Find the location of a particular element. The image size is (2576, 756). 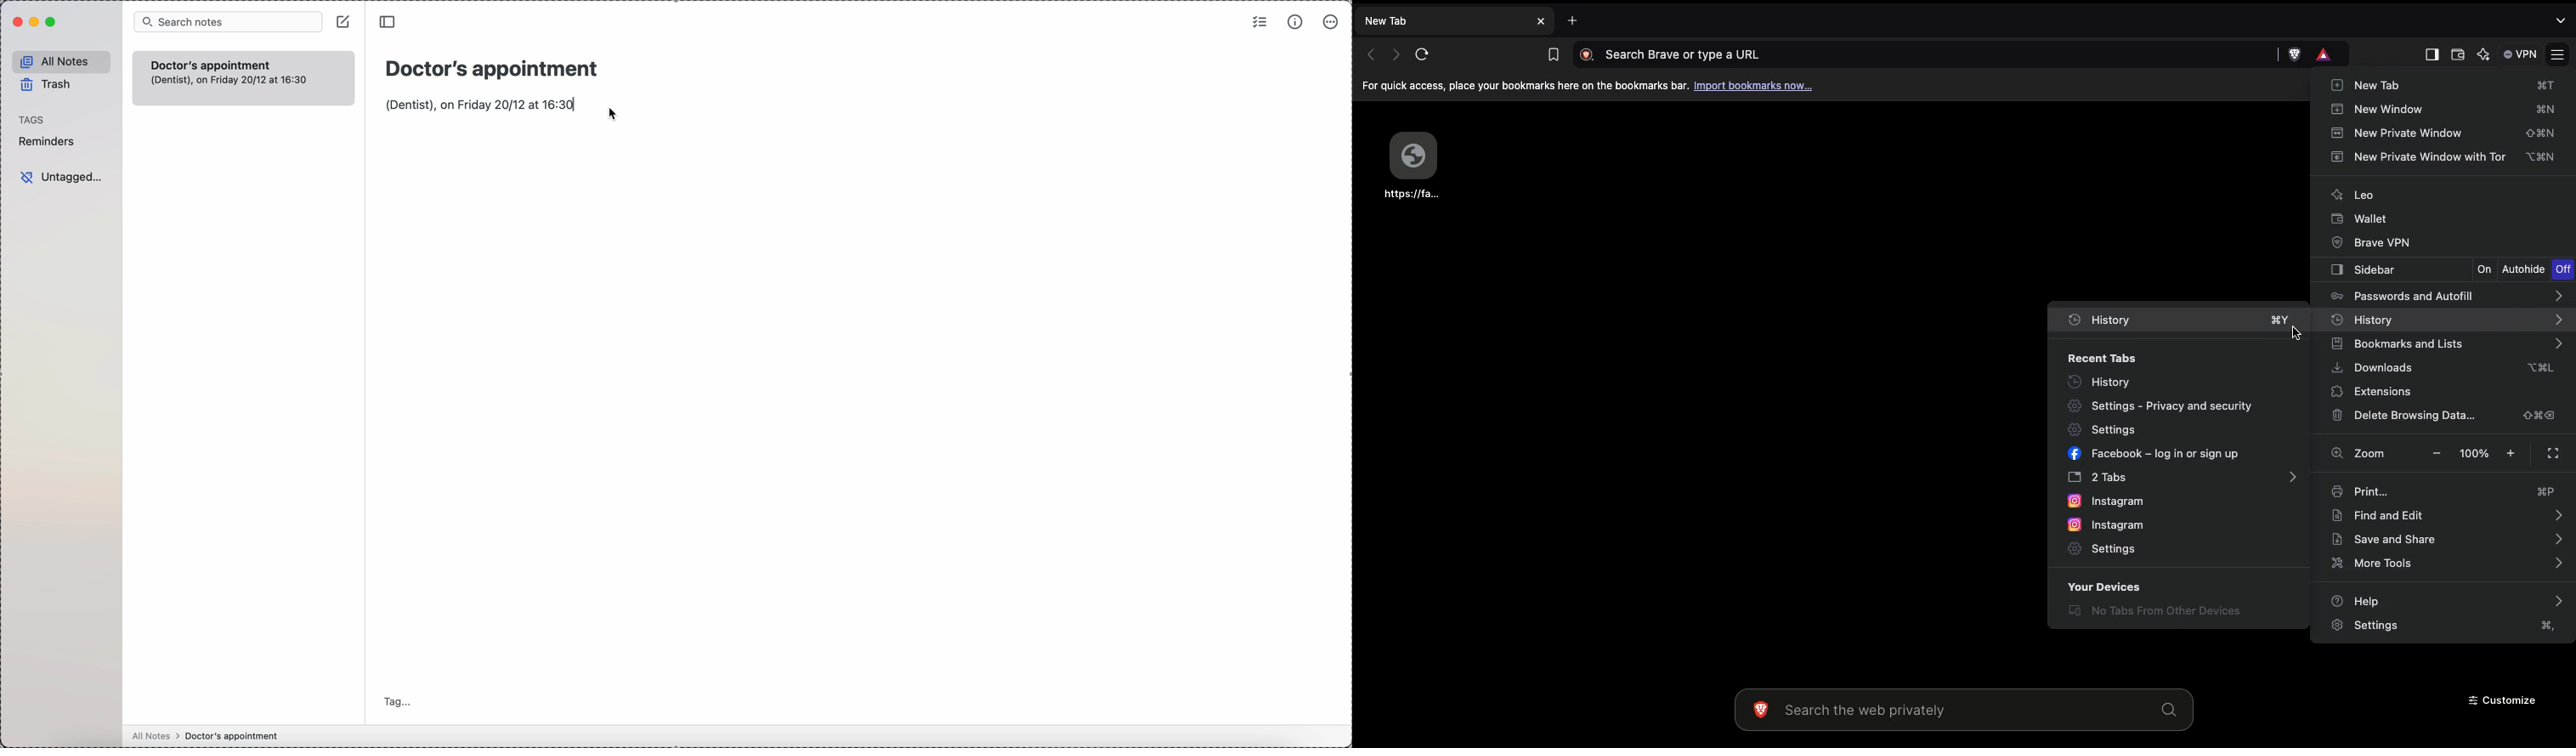

check list is located at coordinates (1258, 23).